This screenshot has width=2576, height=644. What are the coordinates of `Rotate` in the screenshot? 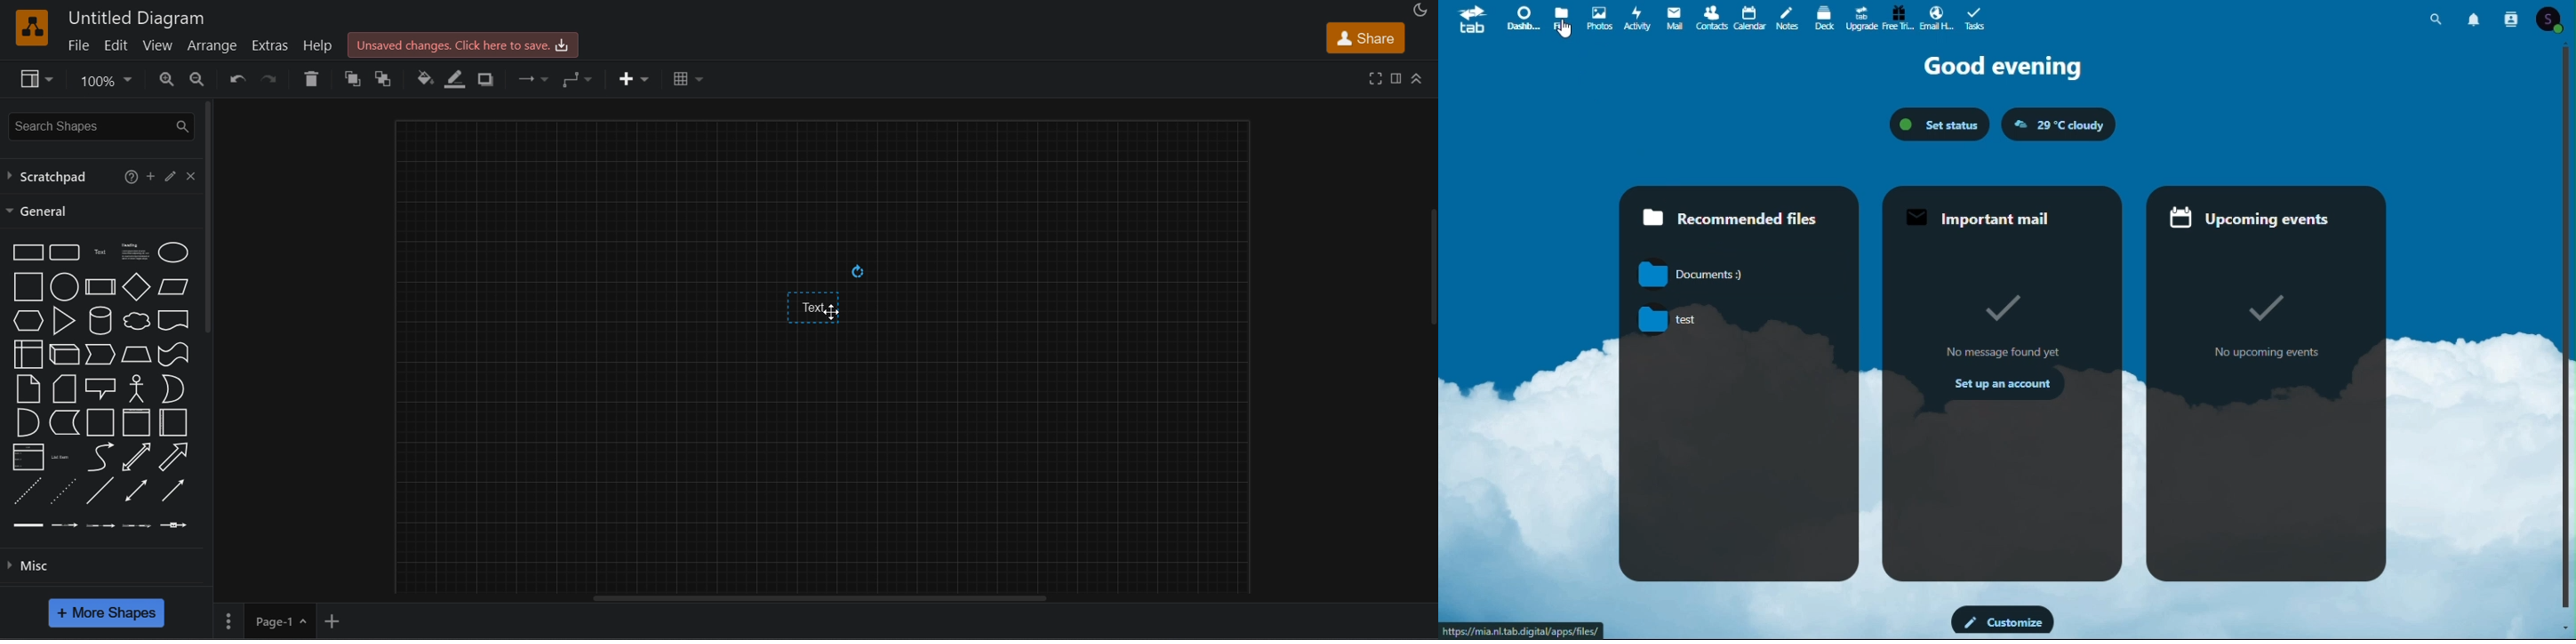 It's located at (858, 271).